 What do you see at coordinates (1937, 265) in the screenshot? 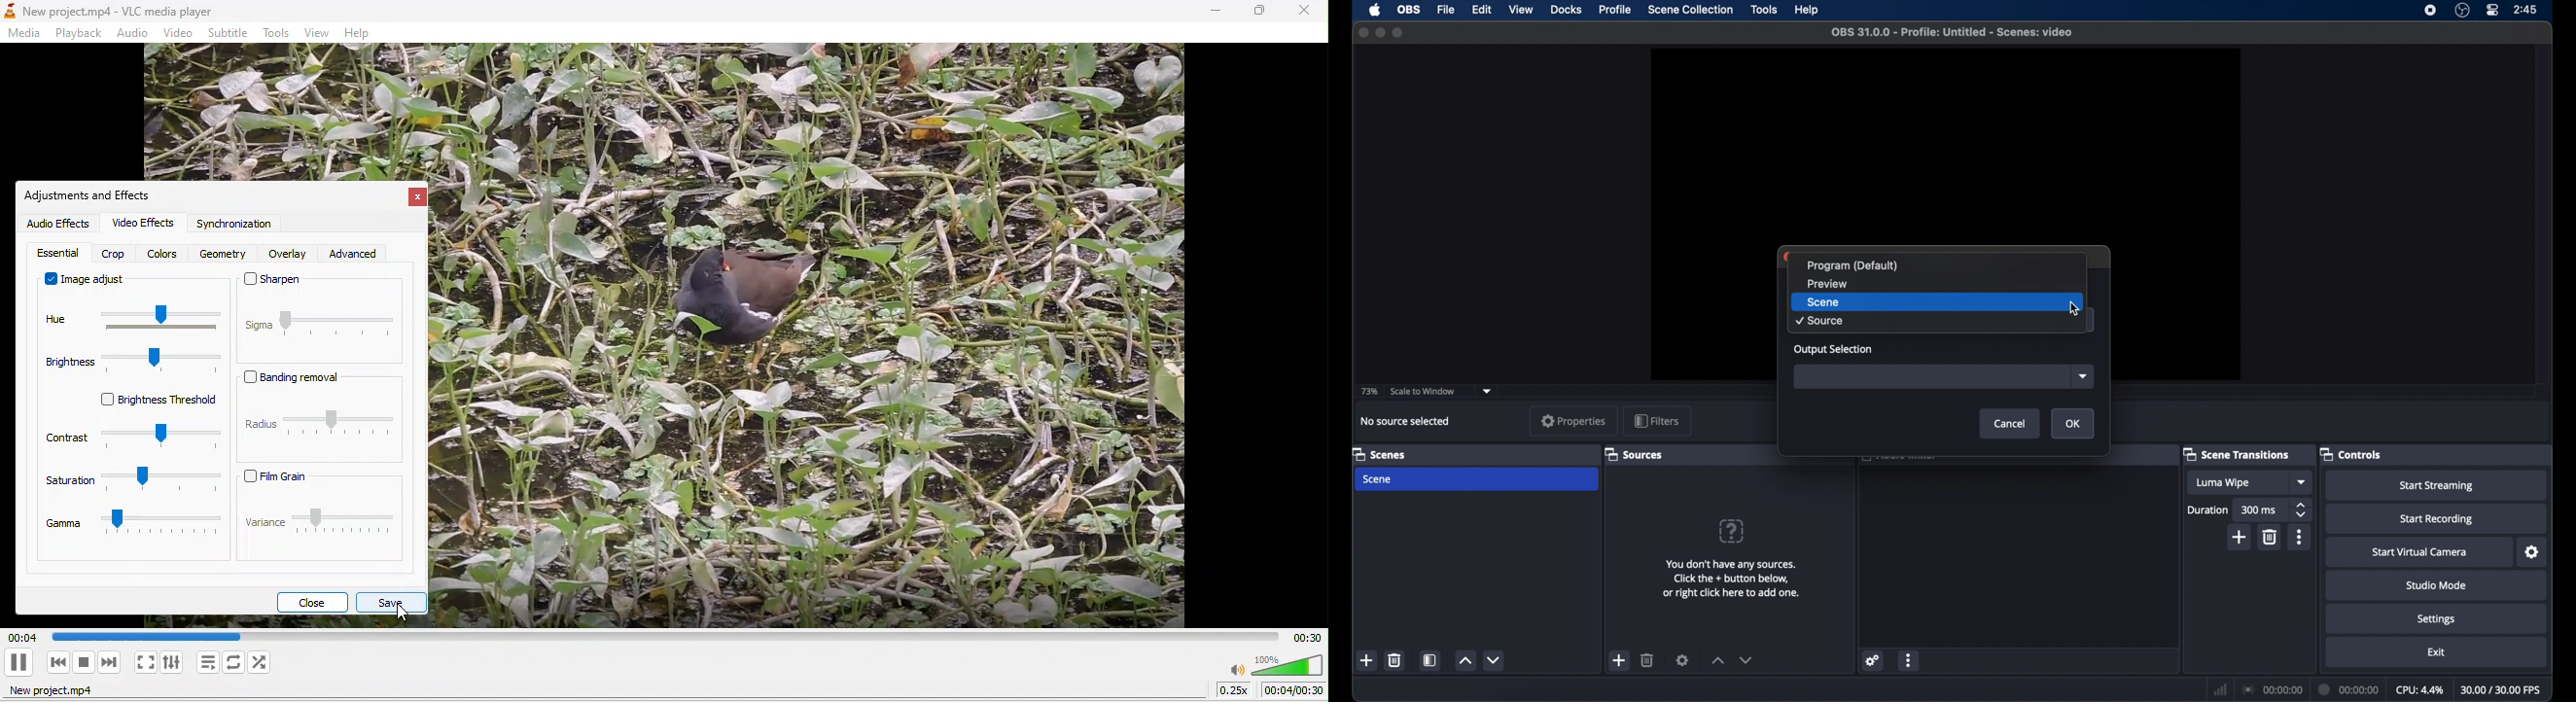
I see `program default` at bounding box center [1937, 265].